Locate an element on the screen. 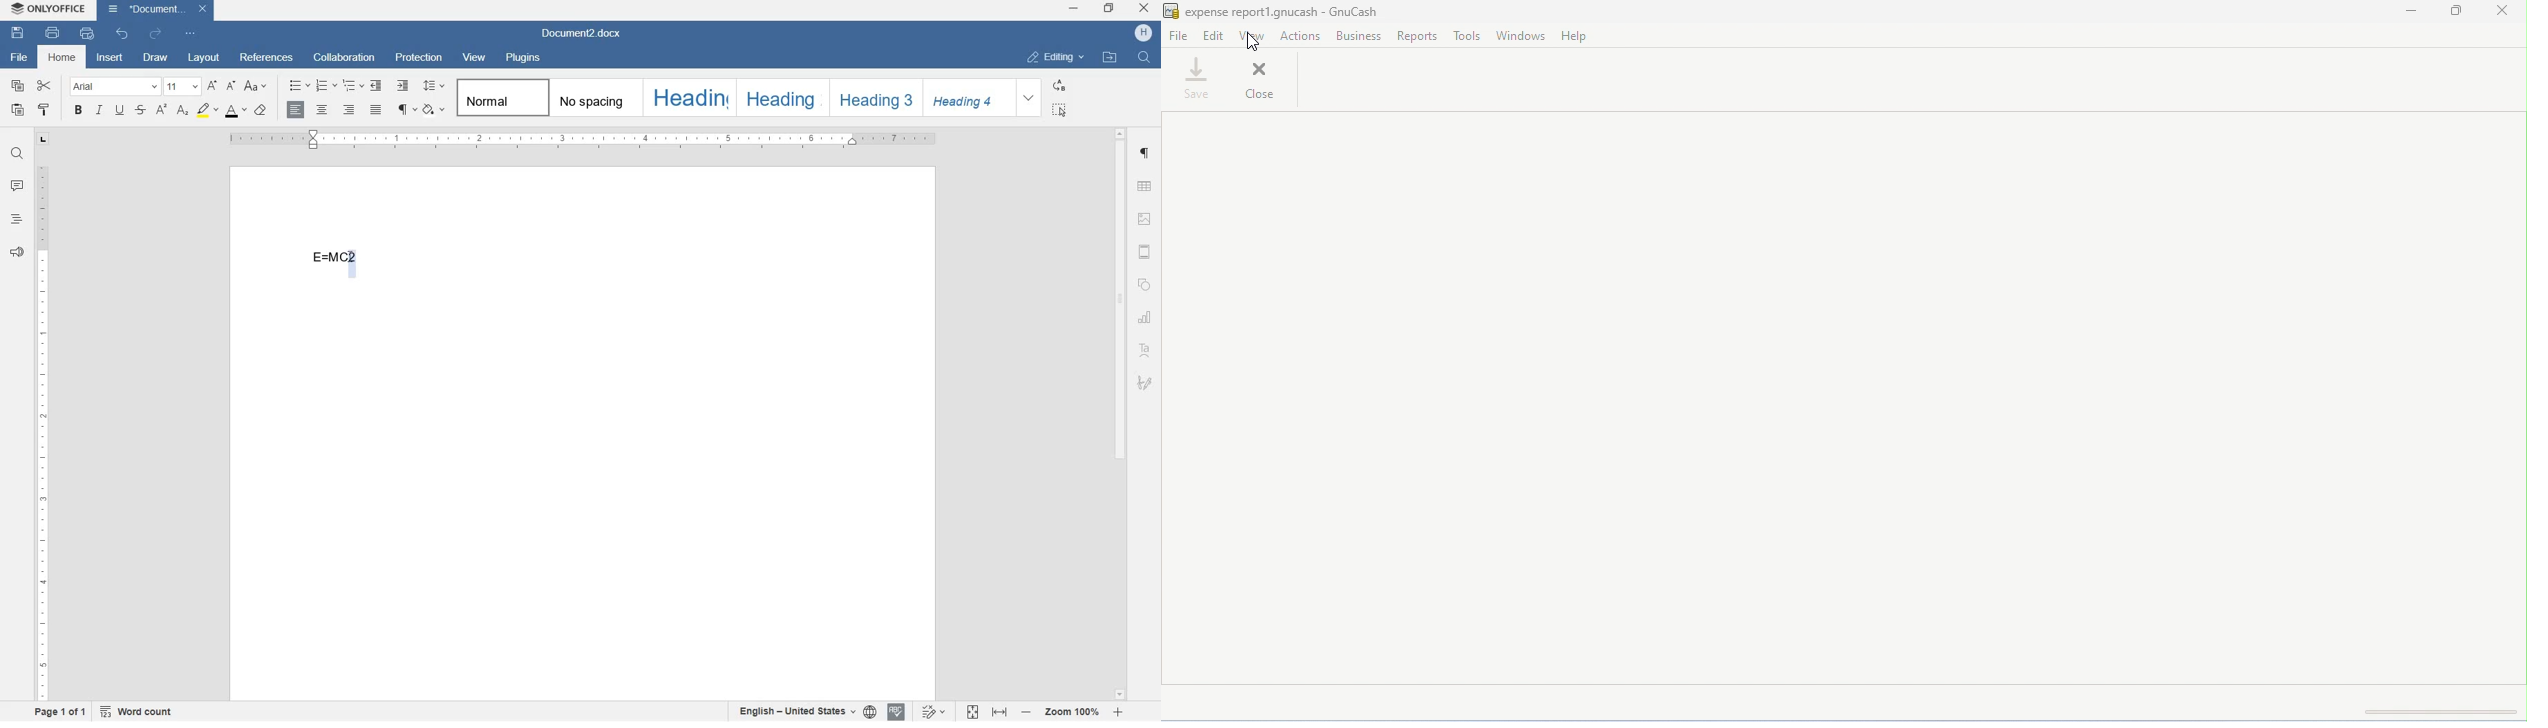 This screenshot has width=2548, height=728. find is located at coordinates (19, 154).